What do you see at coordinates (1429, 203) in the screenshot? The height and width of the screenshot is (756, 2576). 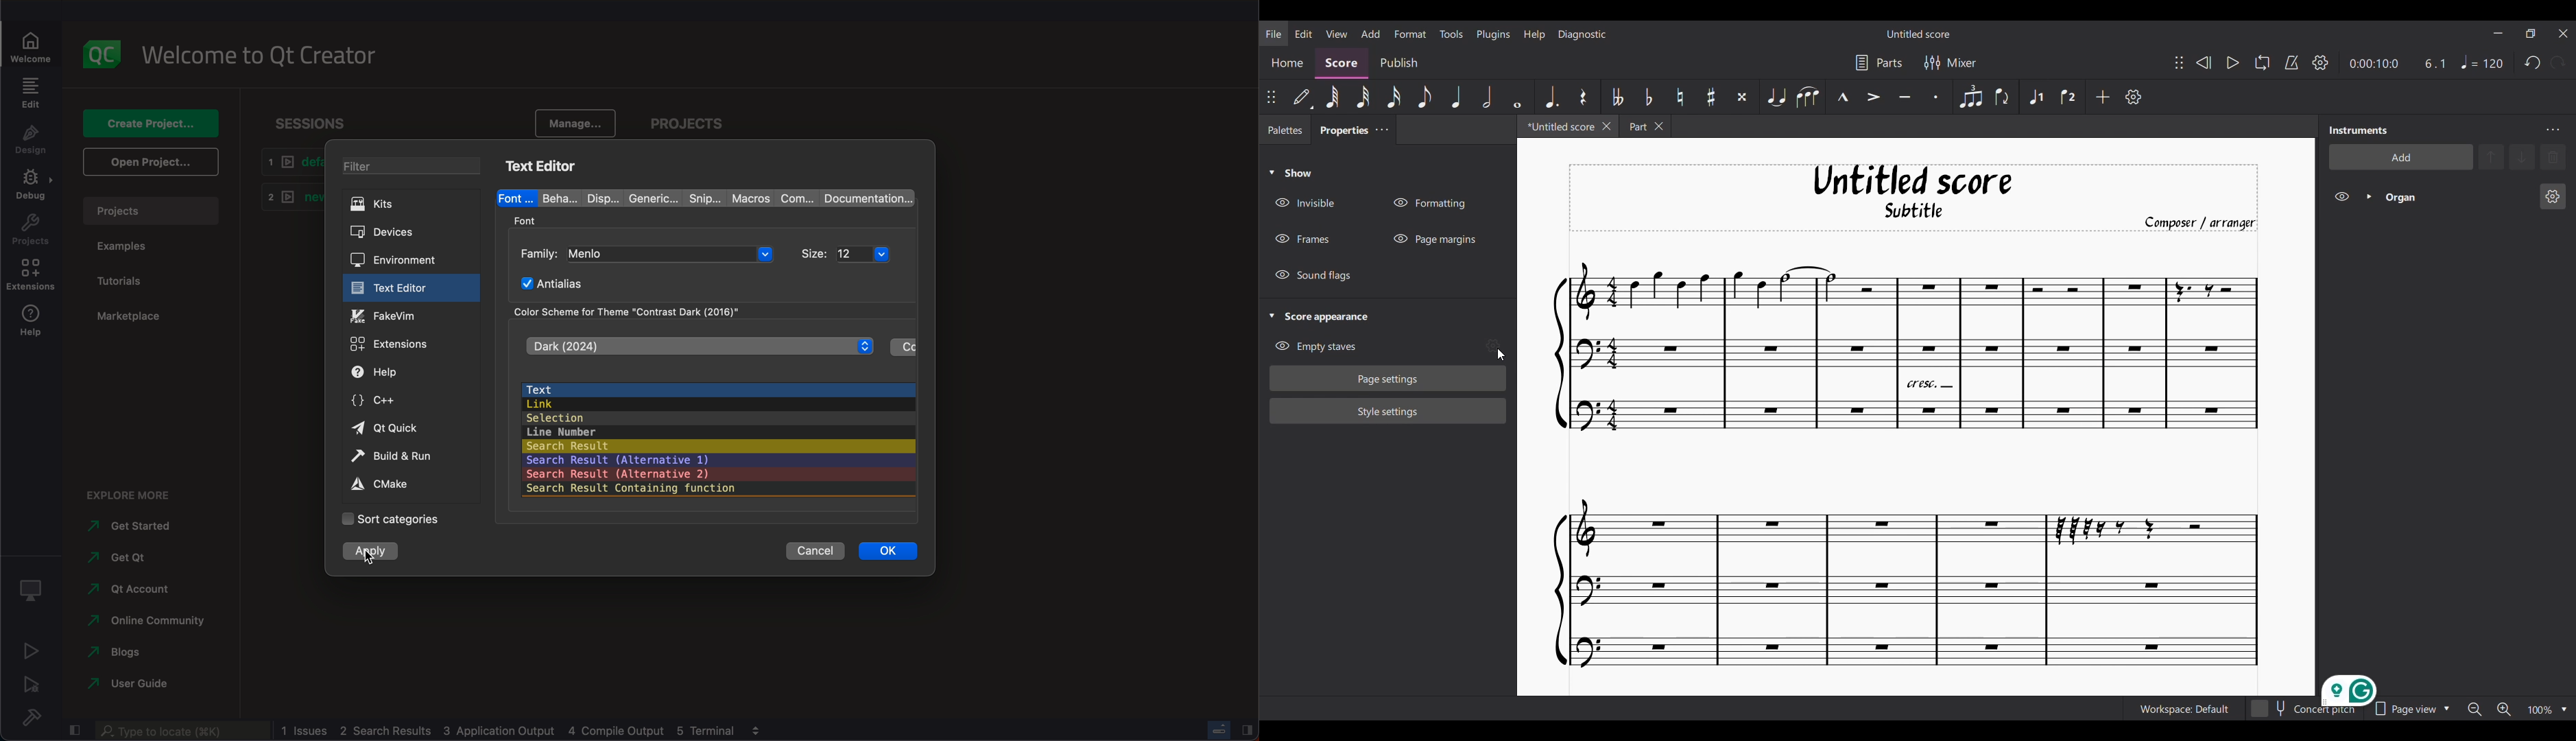 I see `Hide Formatting ` at bounding box center [1429, 203].